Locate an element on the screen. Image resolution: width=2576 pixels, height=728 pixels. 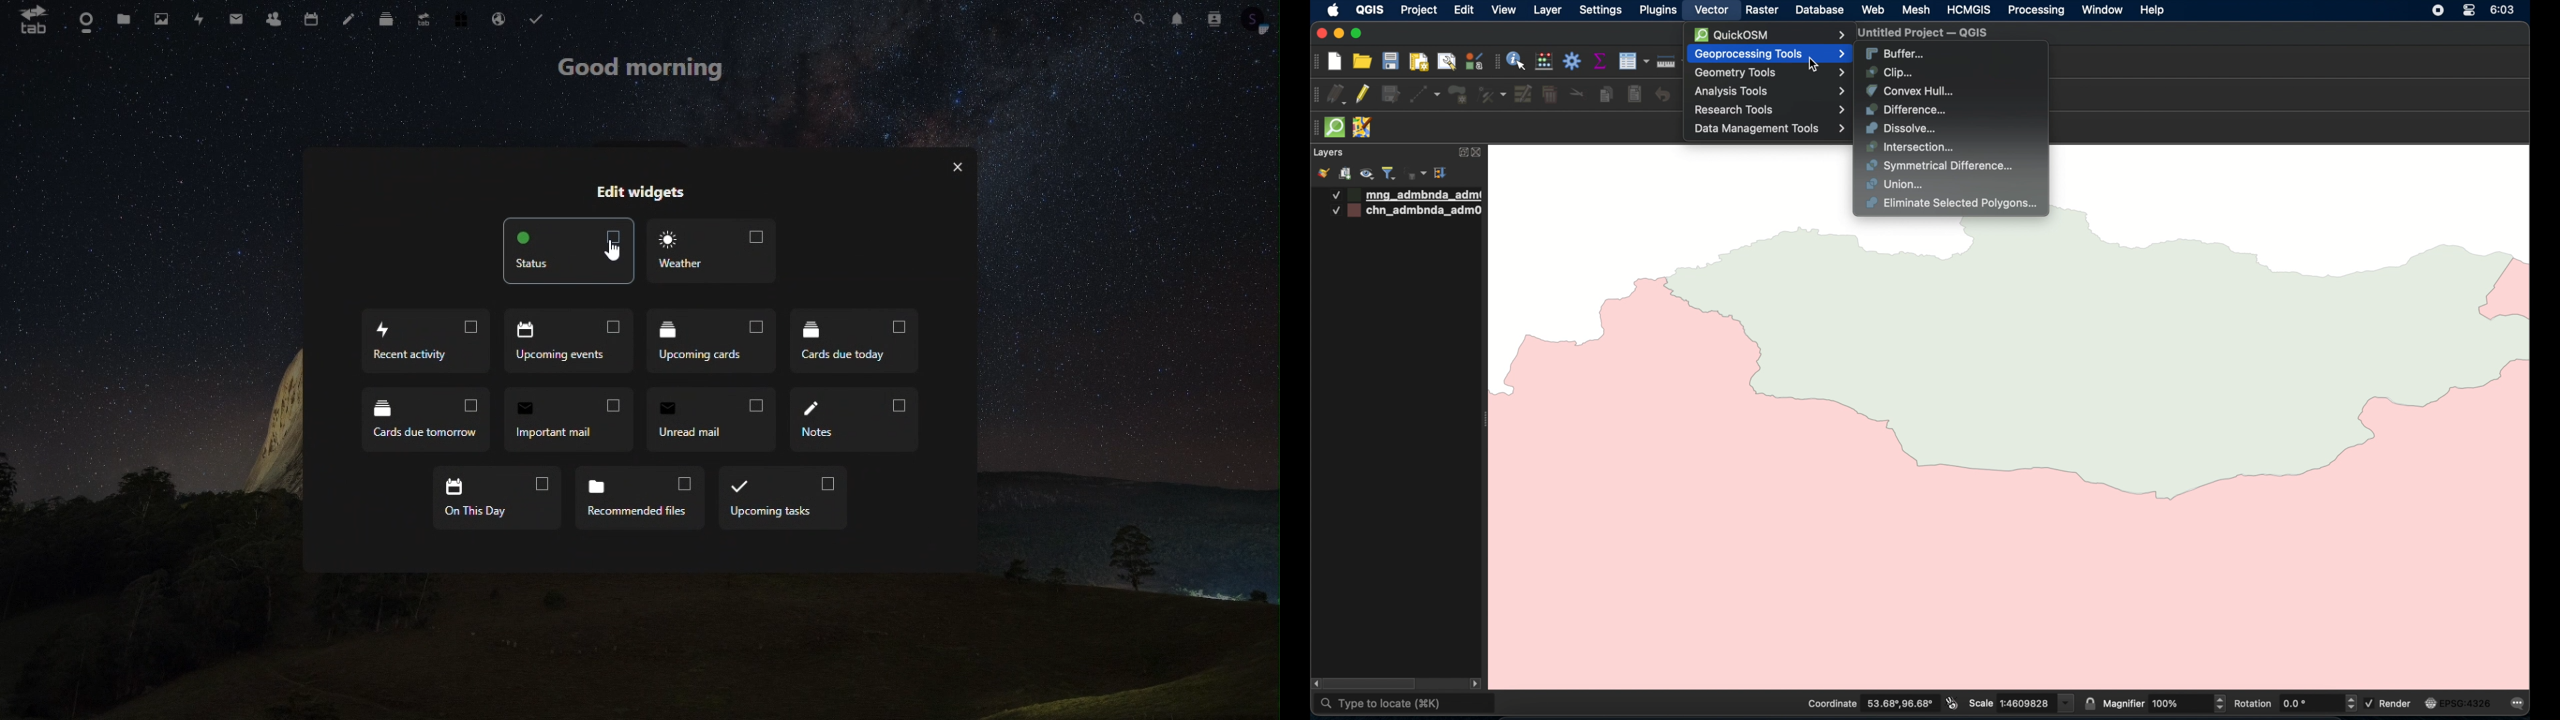
search is located at coordinates (1142, 18).